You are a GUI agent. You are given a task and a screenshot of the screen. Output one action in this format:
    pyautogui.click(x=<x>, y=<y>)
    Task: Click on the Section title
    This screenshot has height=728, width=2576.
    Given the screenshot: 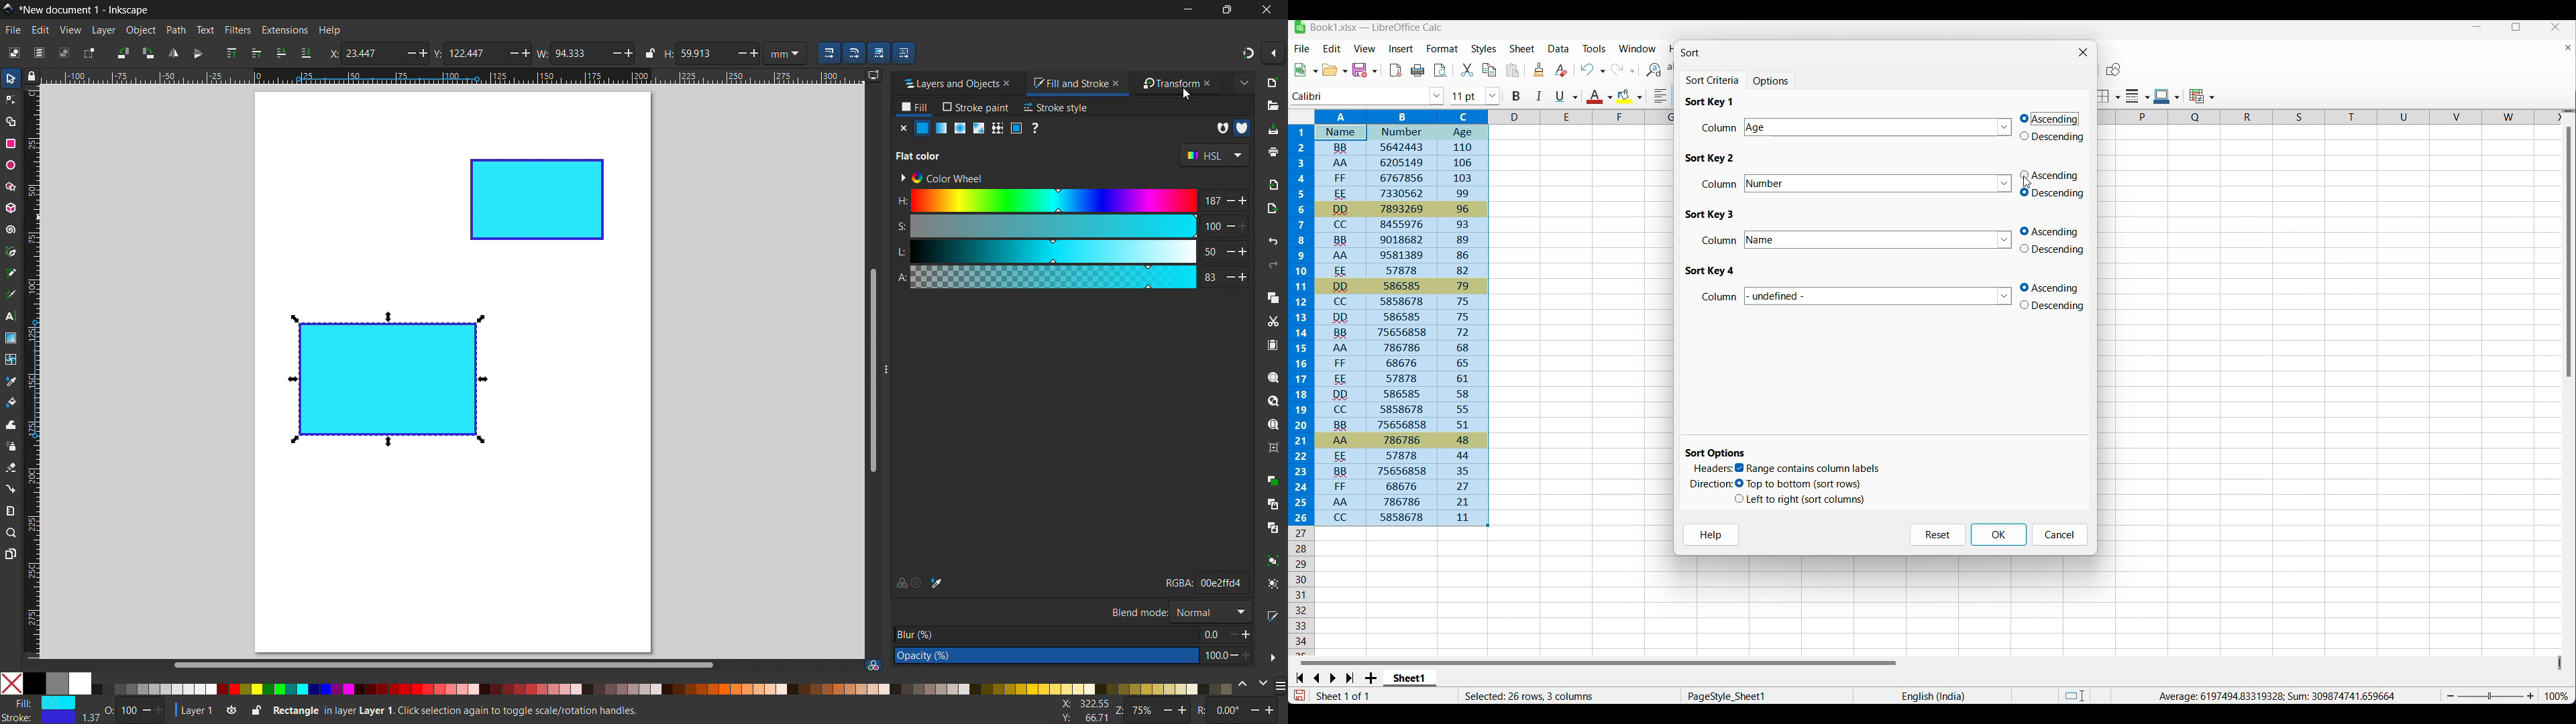 What is the action you would take?
    pyautogui.click(x=1716, y=453)
    